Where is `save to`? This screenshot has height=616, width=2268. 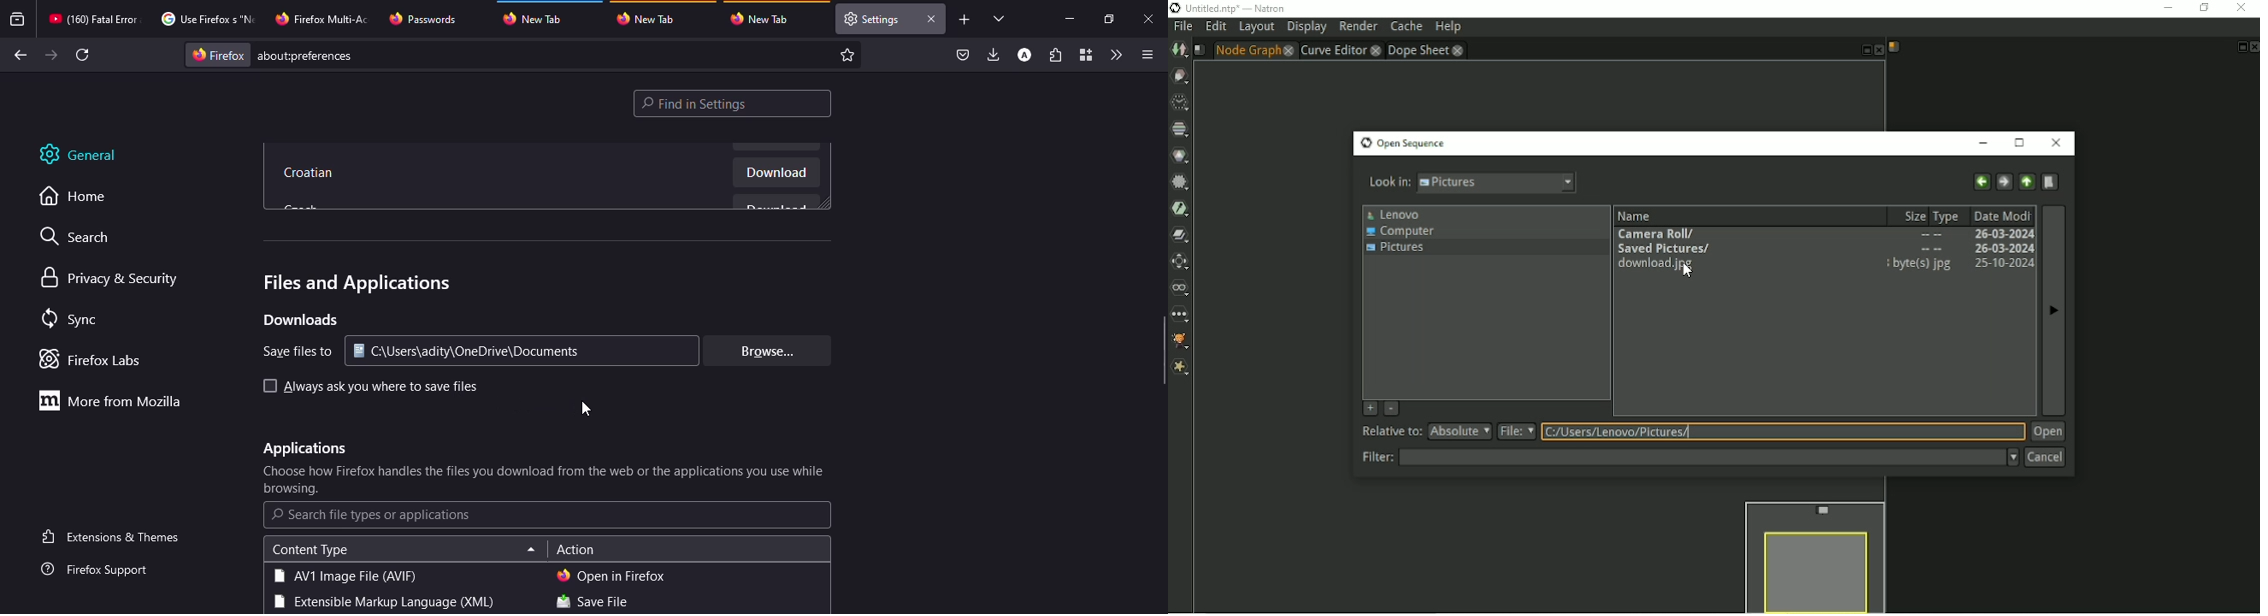
save to is located at coordinates (292, 351).